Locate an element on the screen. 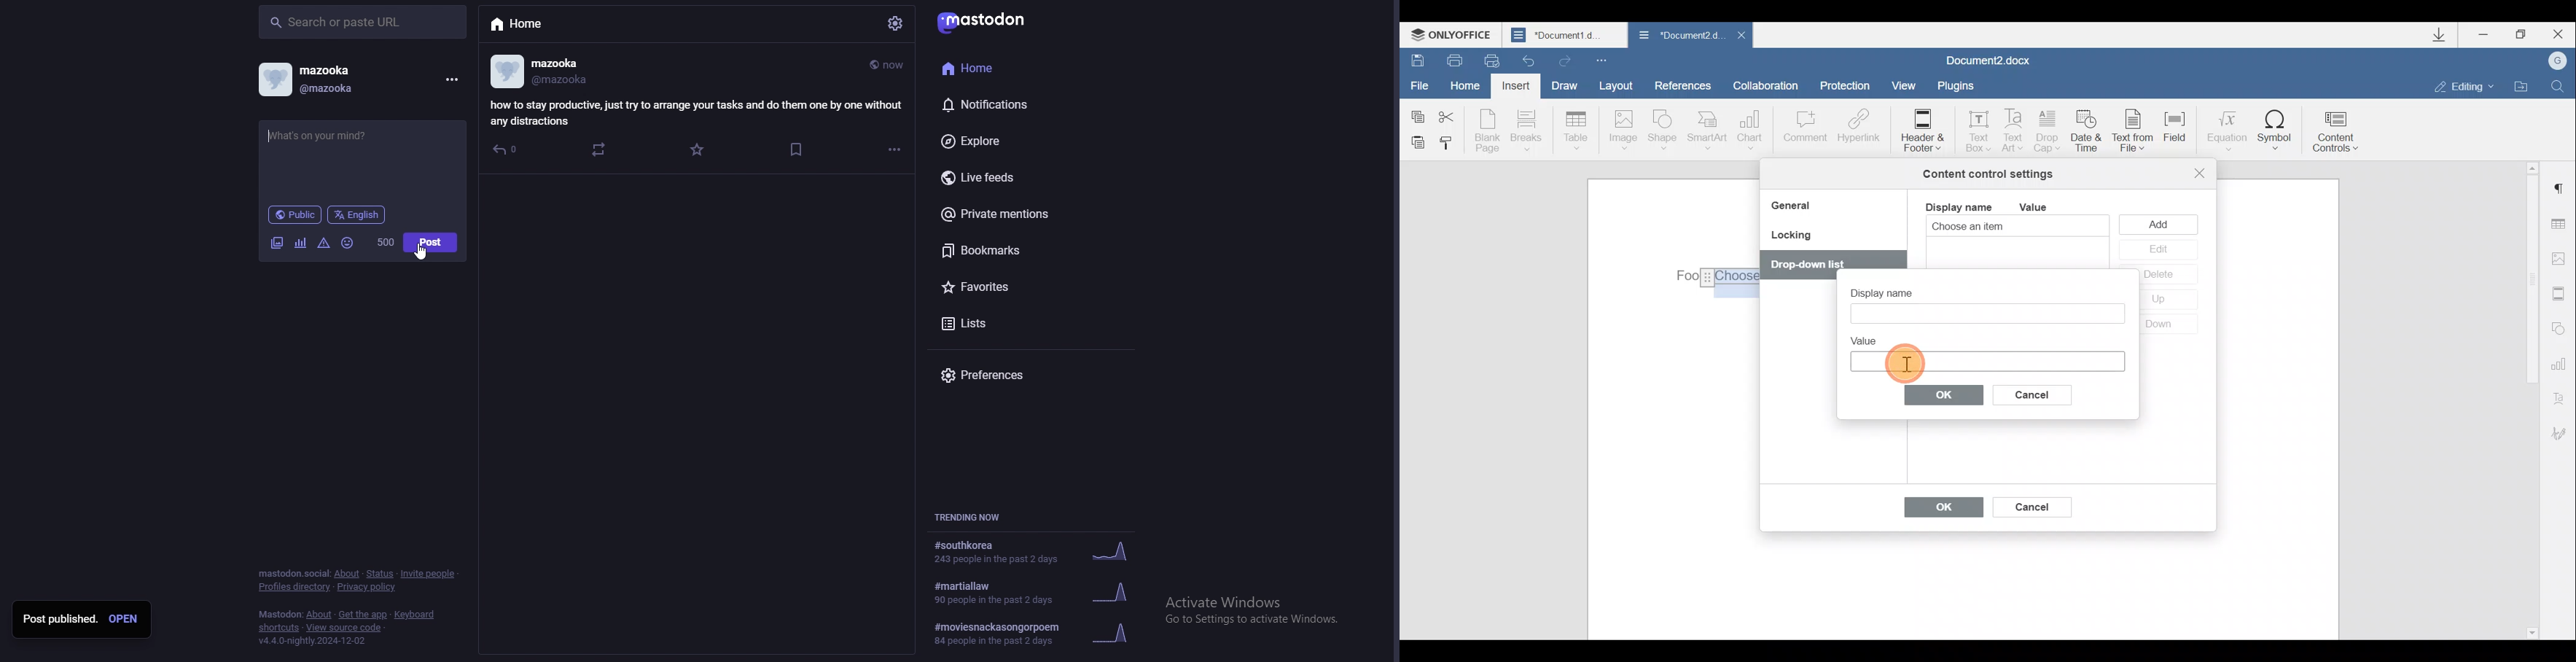 This screenshot has width=2576, height=672. more is located at coordinates (894, 149).